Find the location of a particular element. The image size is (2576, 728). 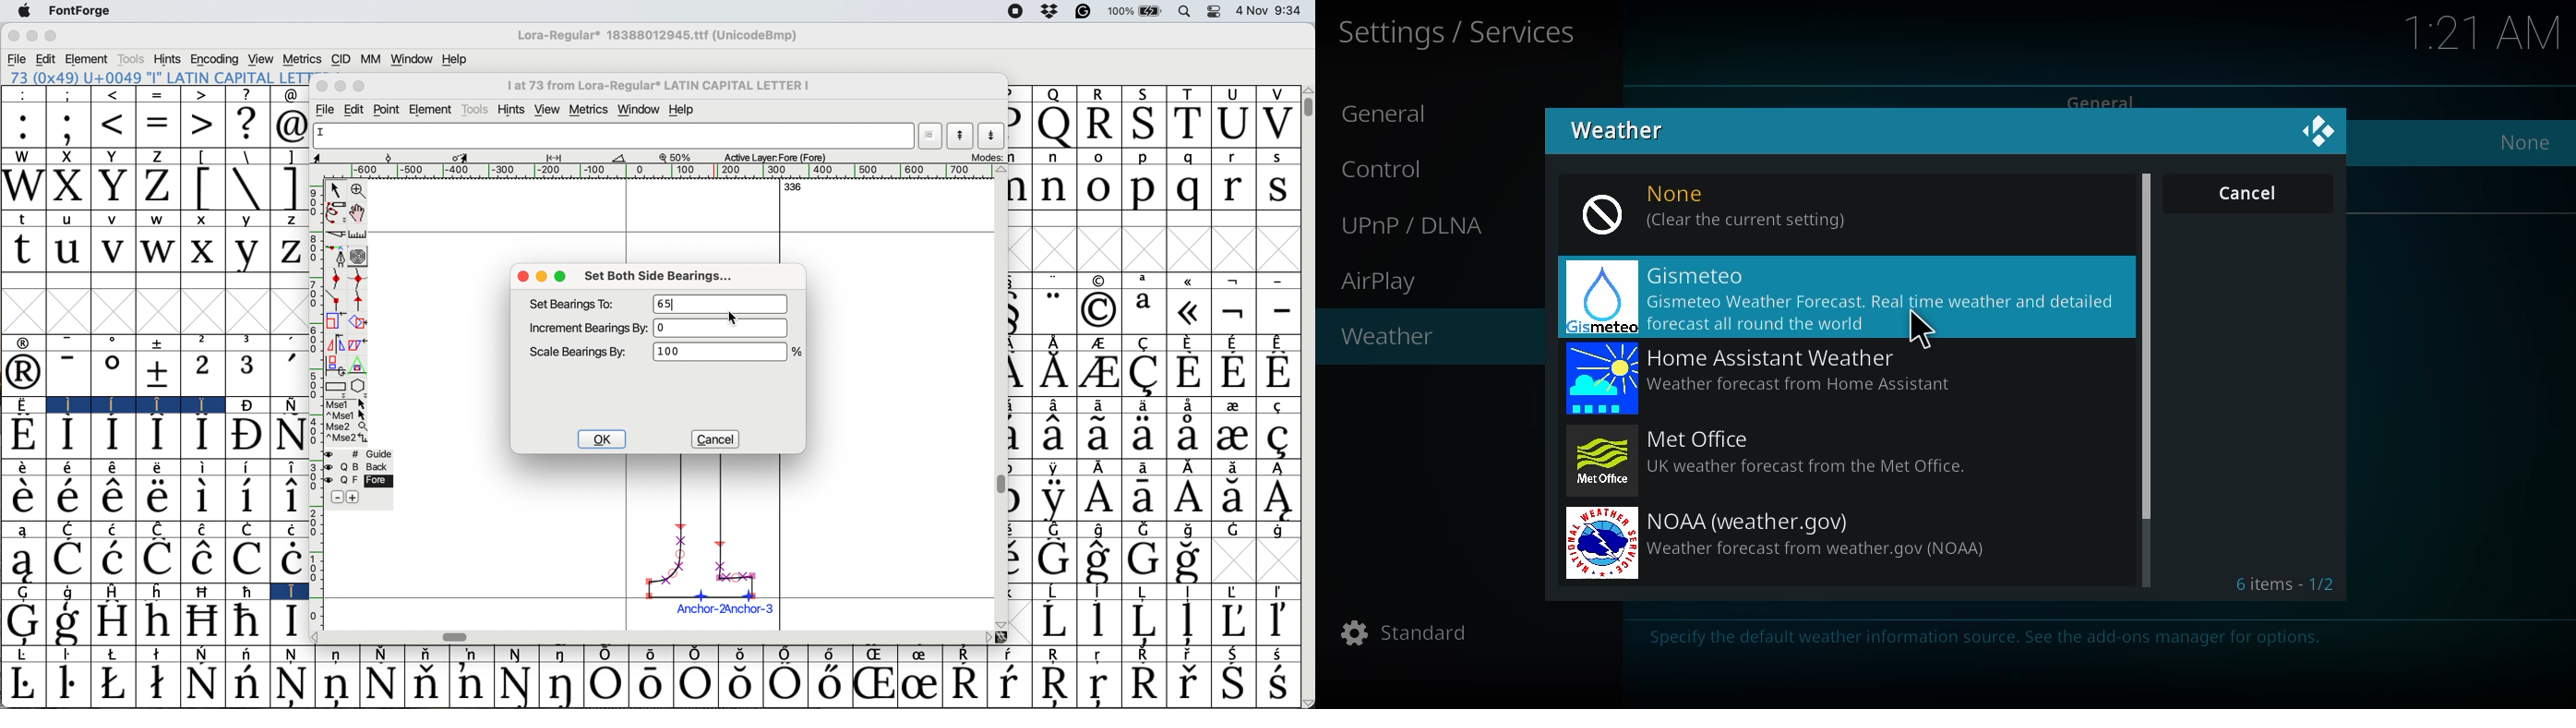

view is located at coordinates (262, 58).